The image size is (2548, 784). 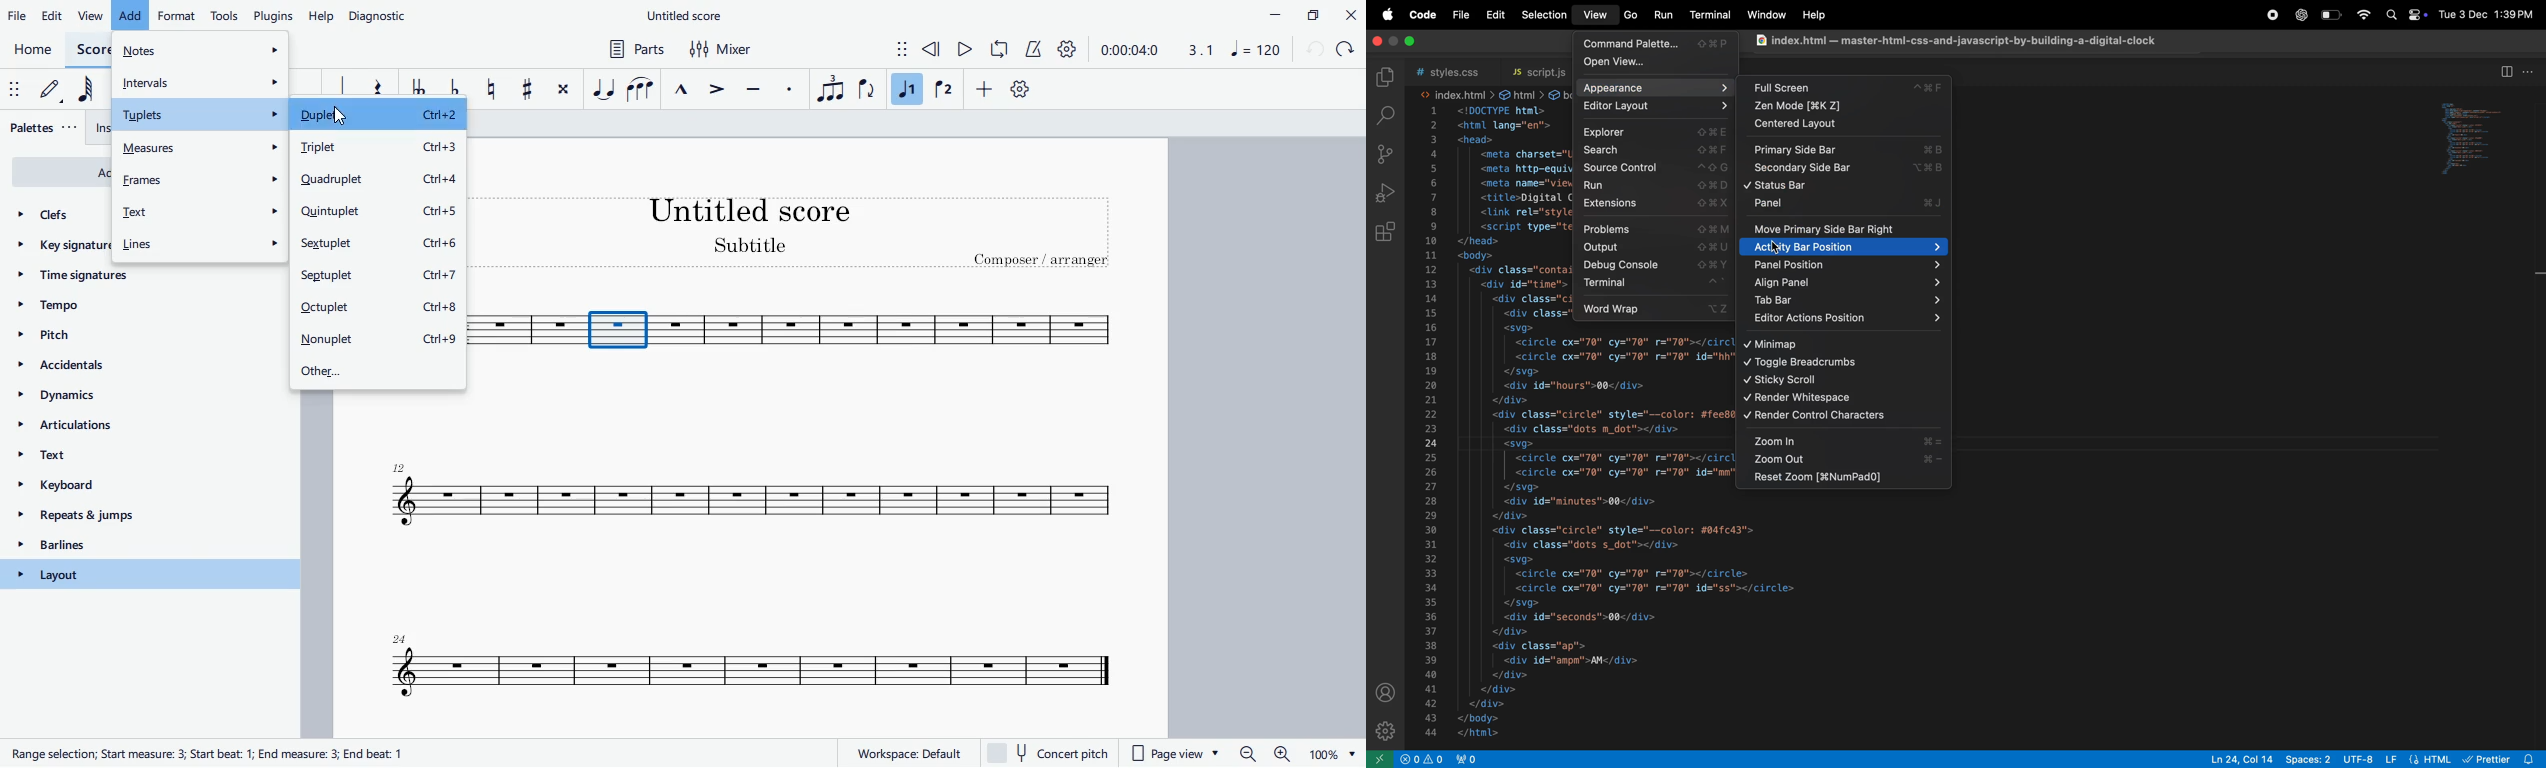 I want to click on toggle double flat, so click(x=417, y=91).